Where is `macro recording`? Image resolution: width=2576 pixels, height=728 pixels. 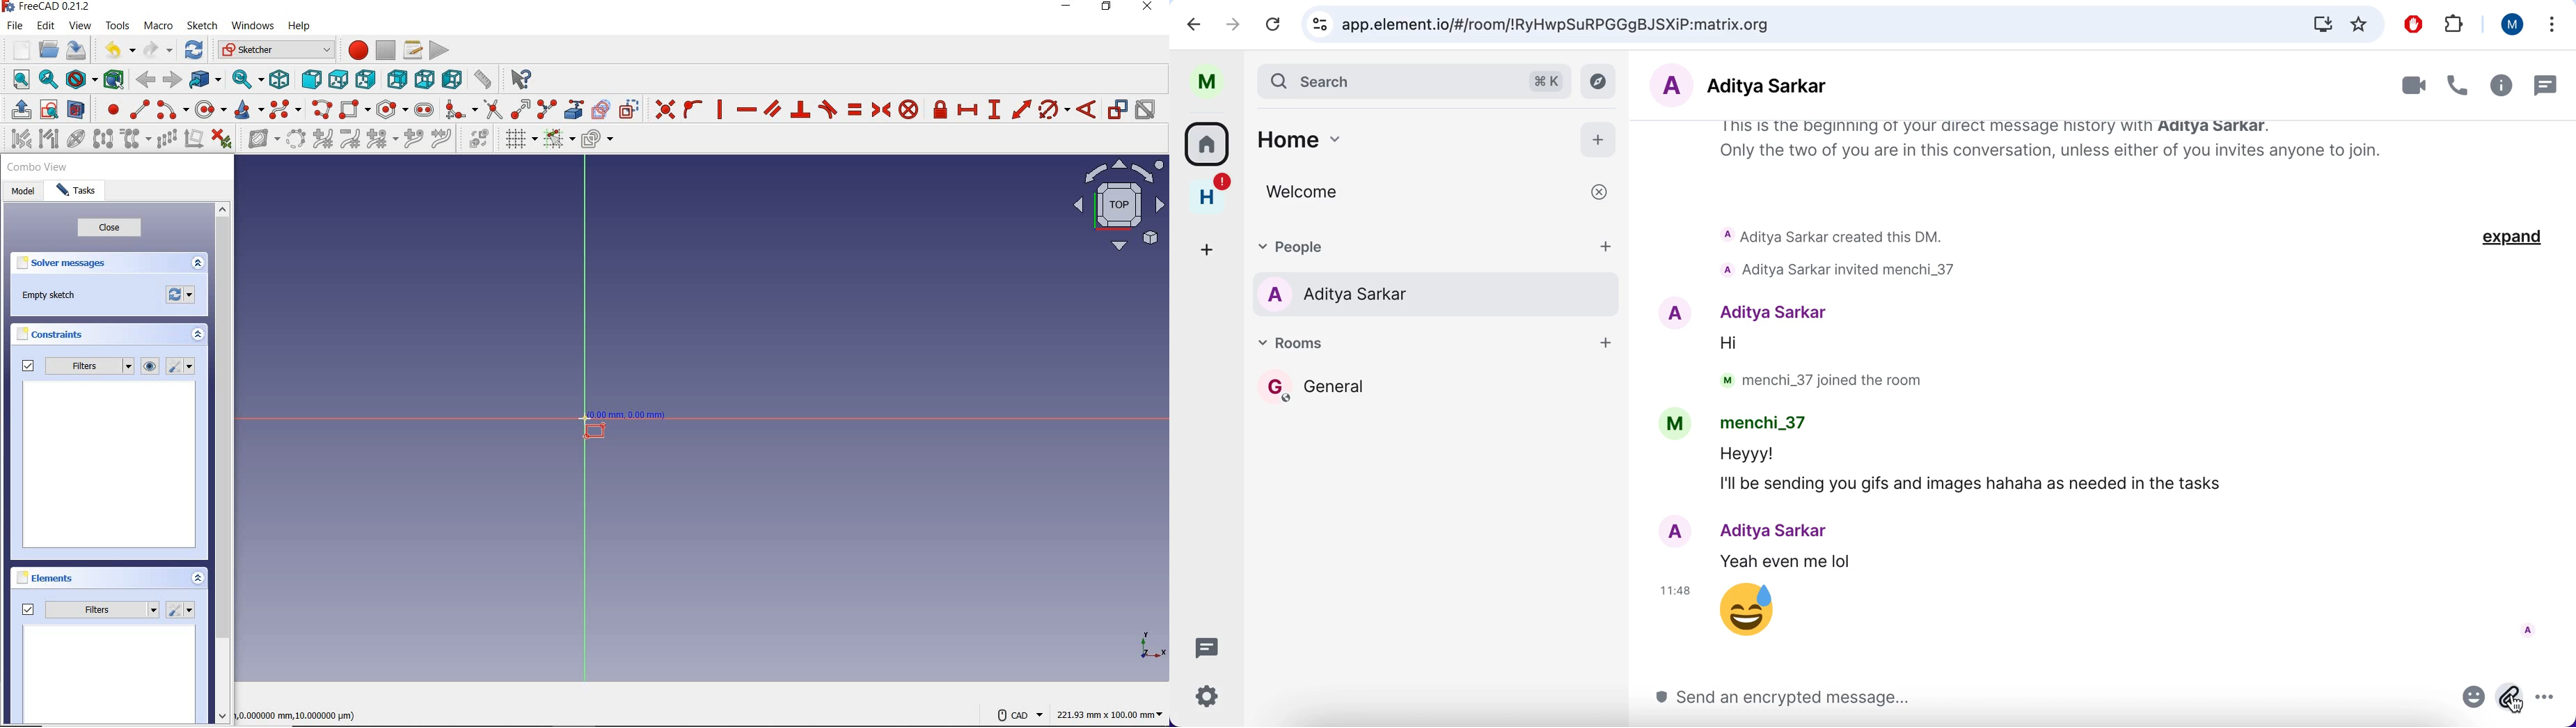 macro recording is located at coordinates (356, 50).